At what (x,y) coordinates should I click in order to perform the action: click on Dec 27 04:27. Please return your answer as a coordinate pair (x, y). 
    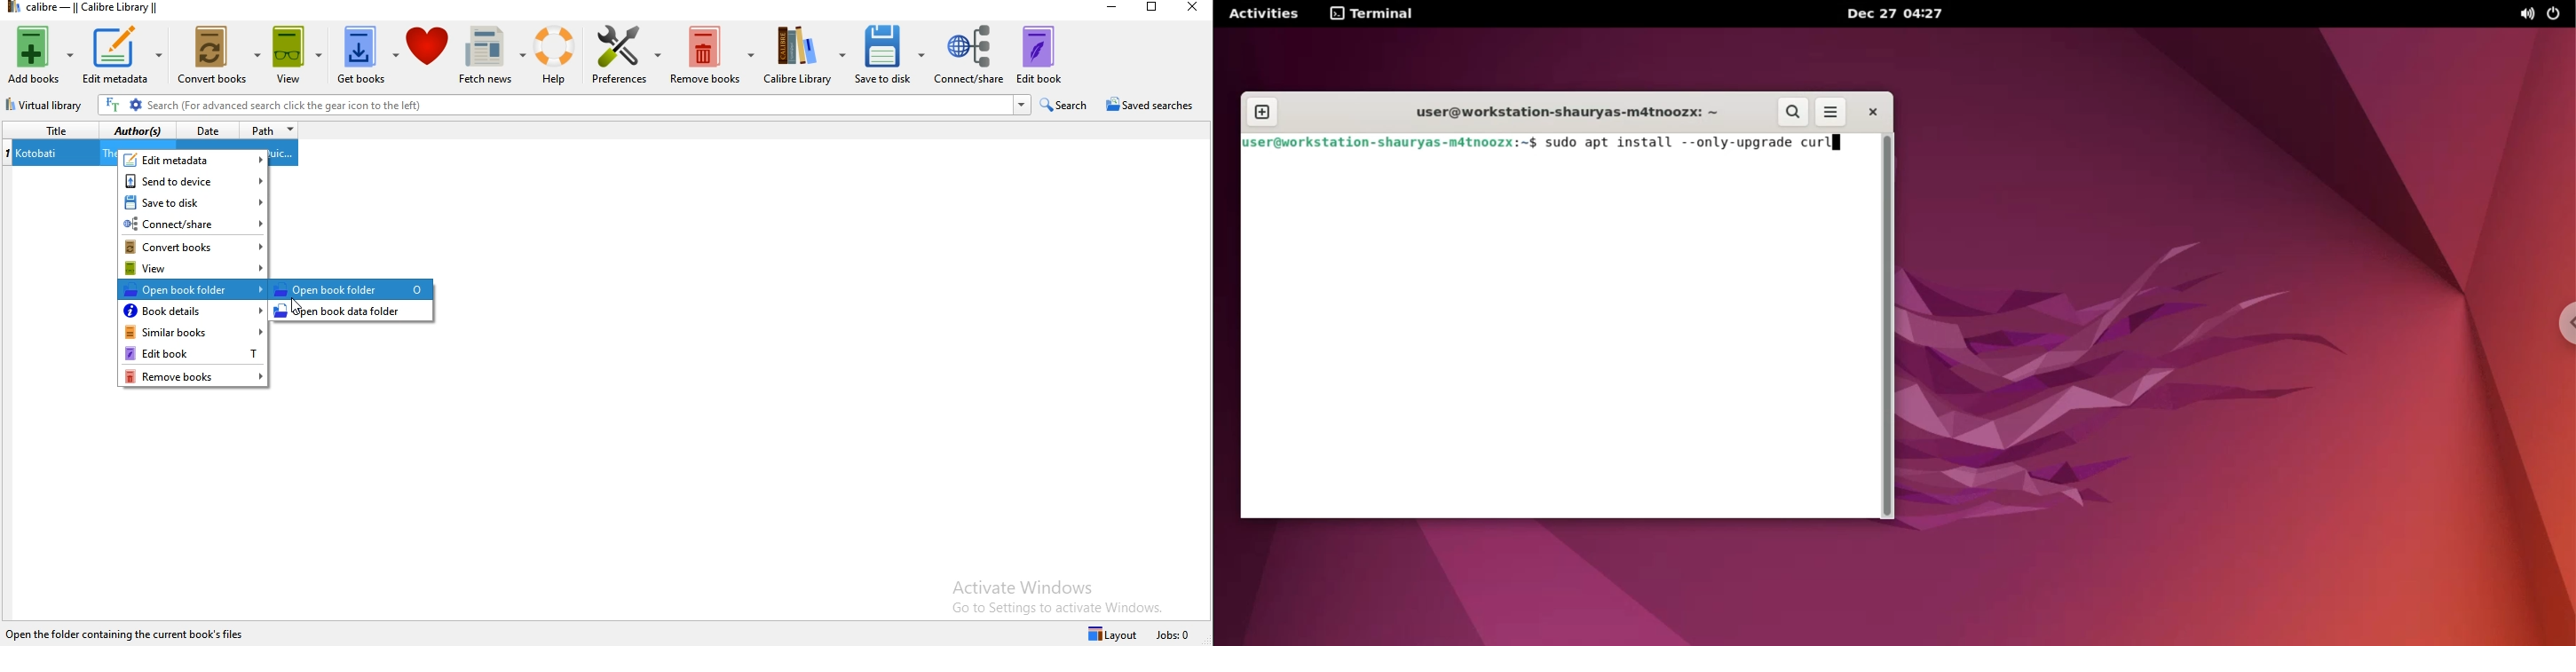
    Looking at the image, I should click on (1900, 15).